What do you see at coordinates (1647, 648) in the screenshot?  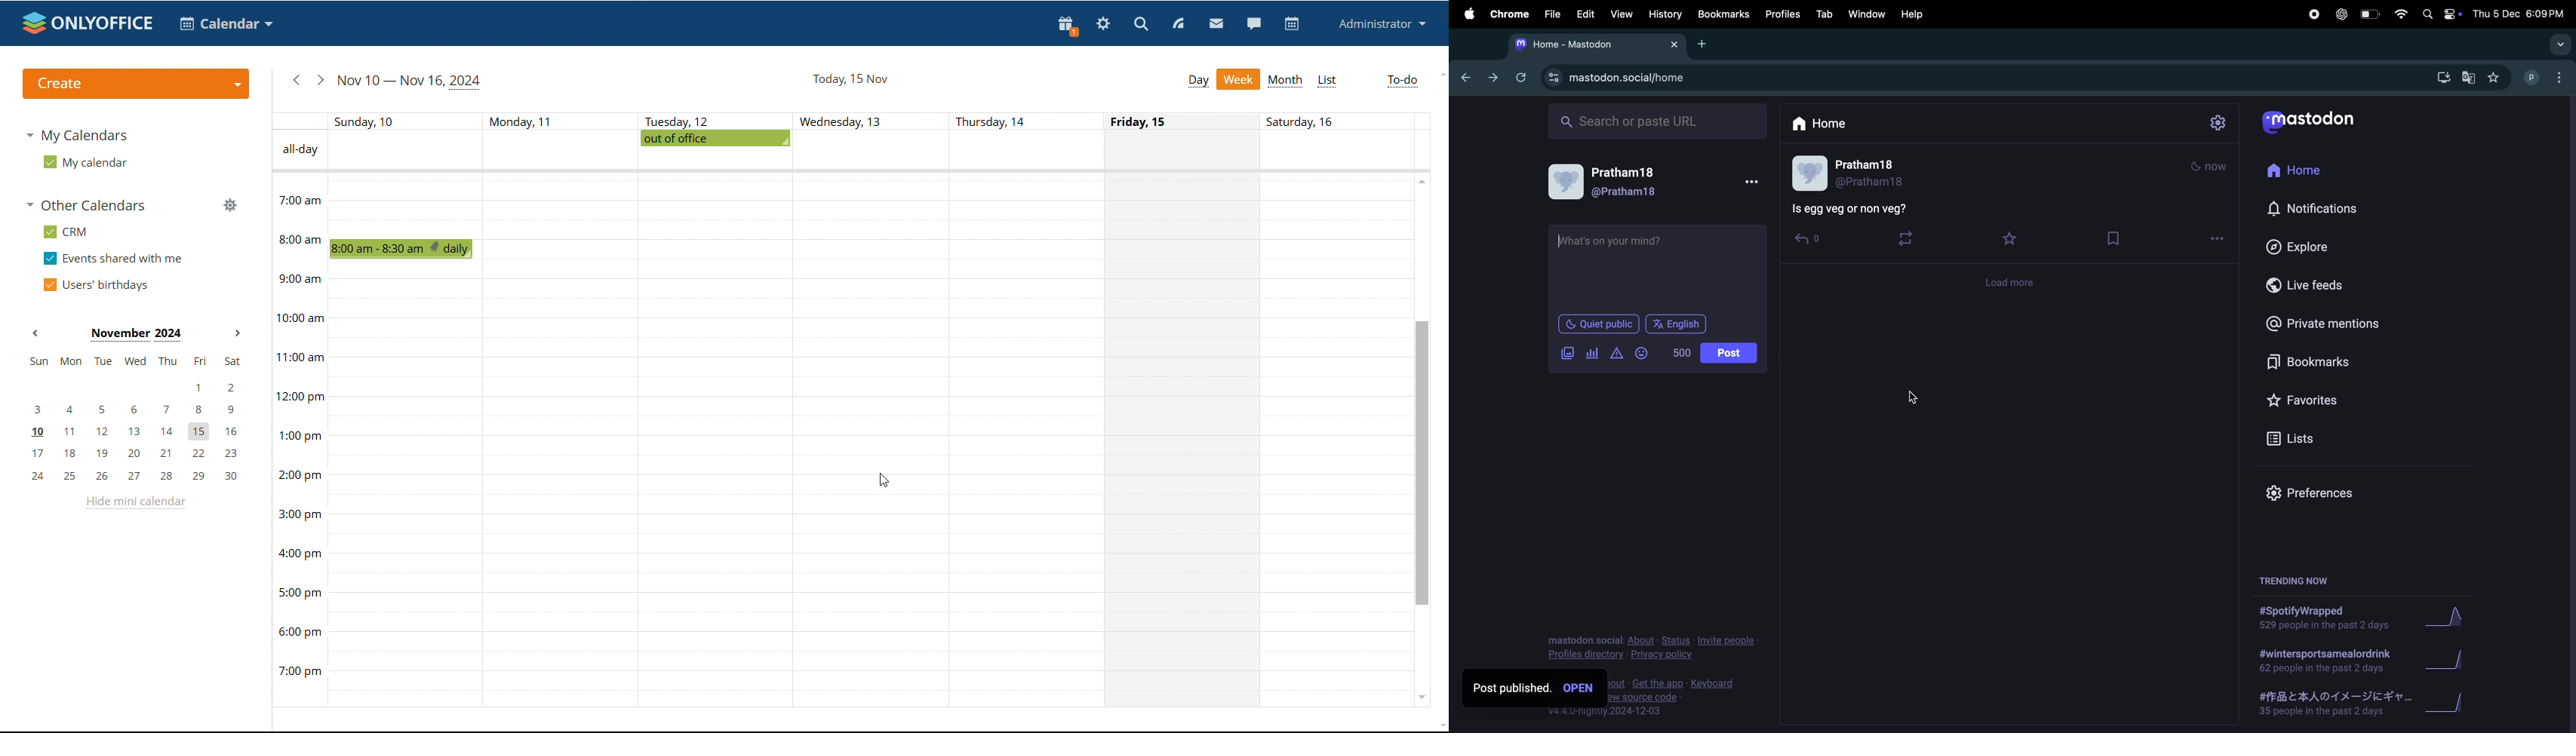 I see `privacy` at bounding box center [1647, 648].